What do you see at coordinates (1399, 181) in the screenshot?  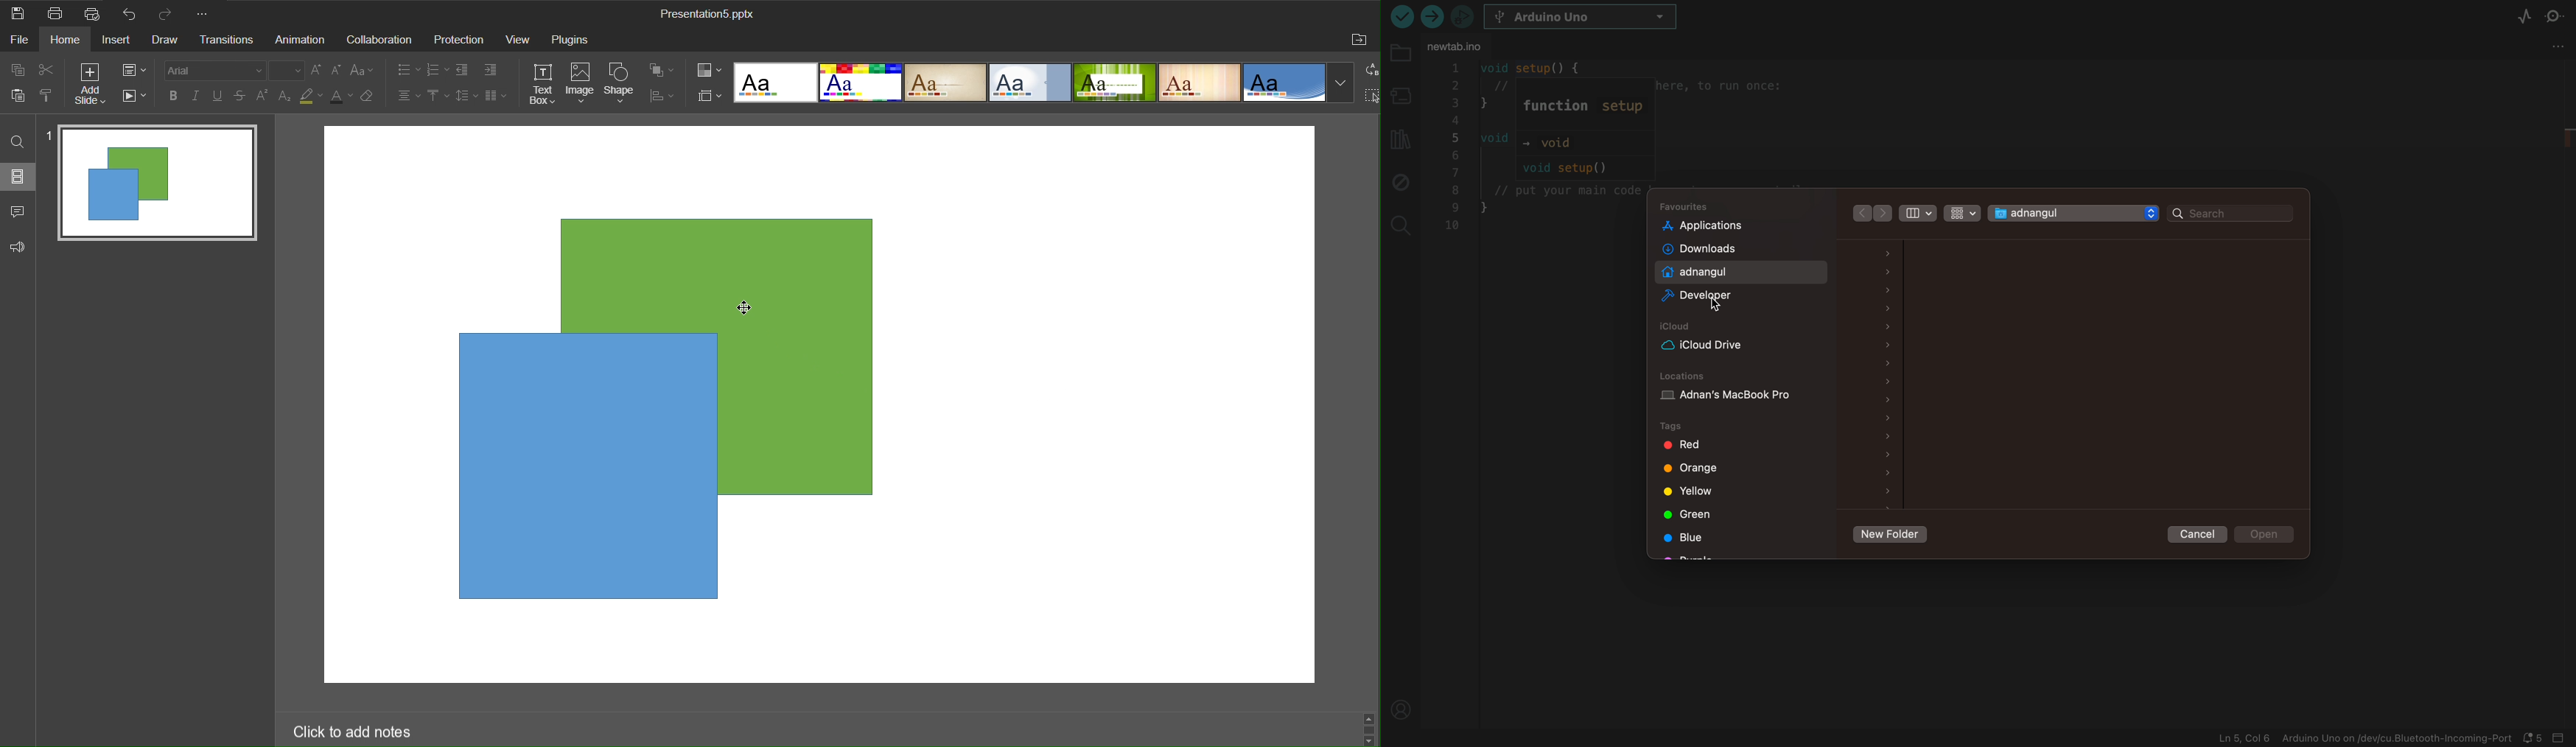 I see `debug` at bounding box center [1399, 181].